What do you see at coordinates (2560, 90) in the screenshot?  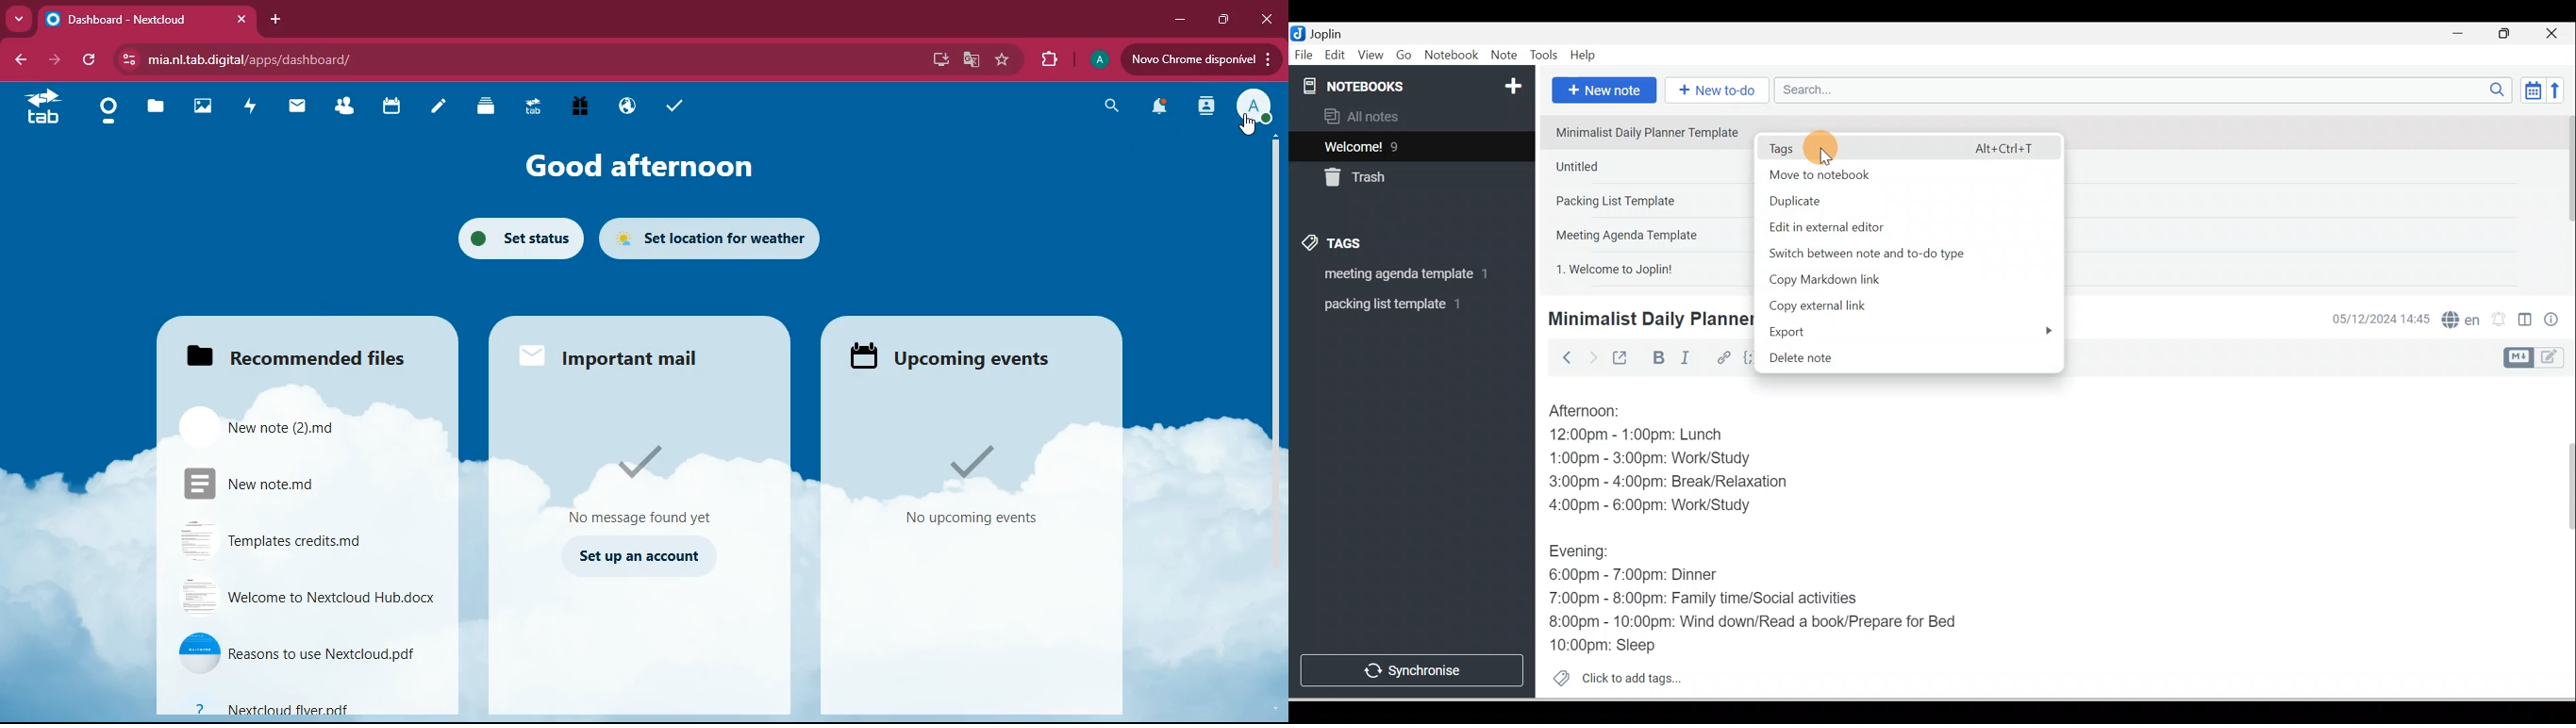 I see `Reverse sort` at bounding box center [2560, 90].